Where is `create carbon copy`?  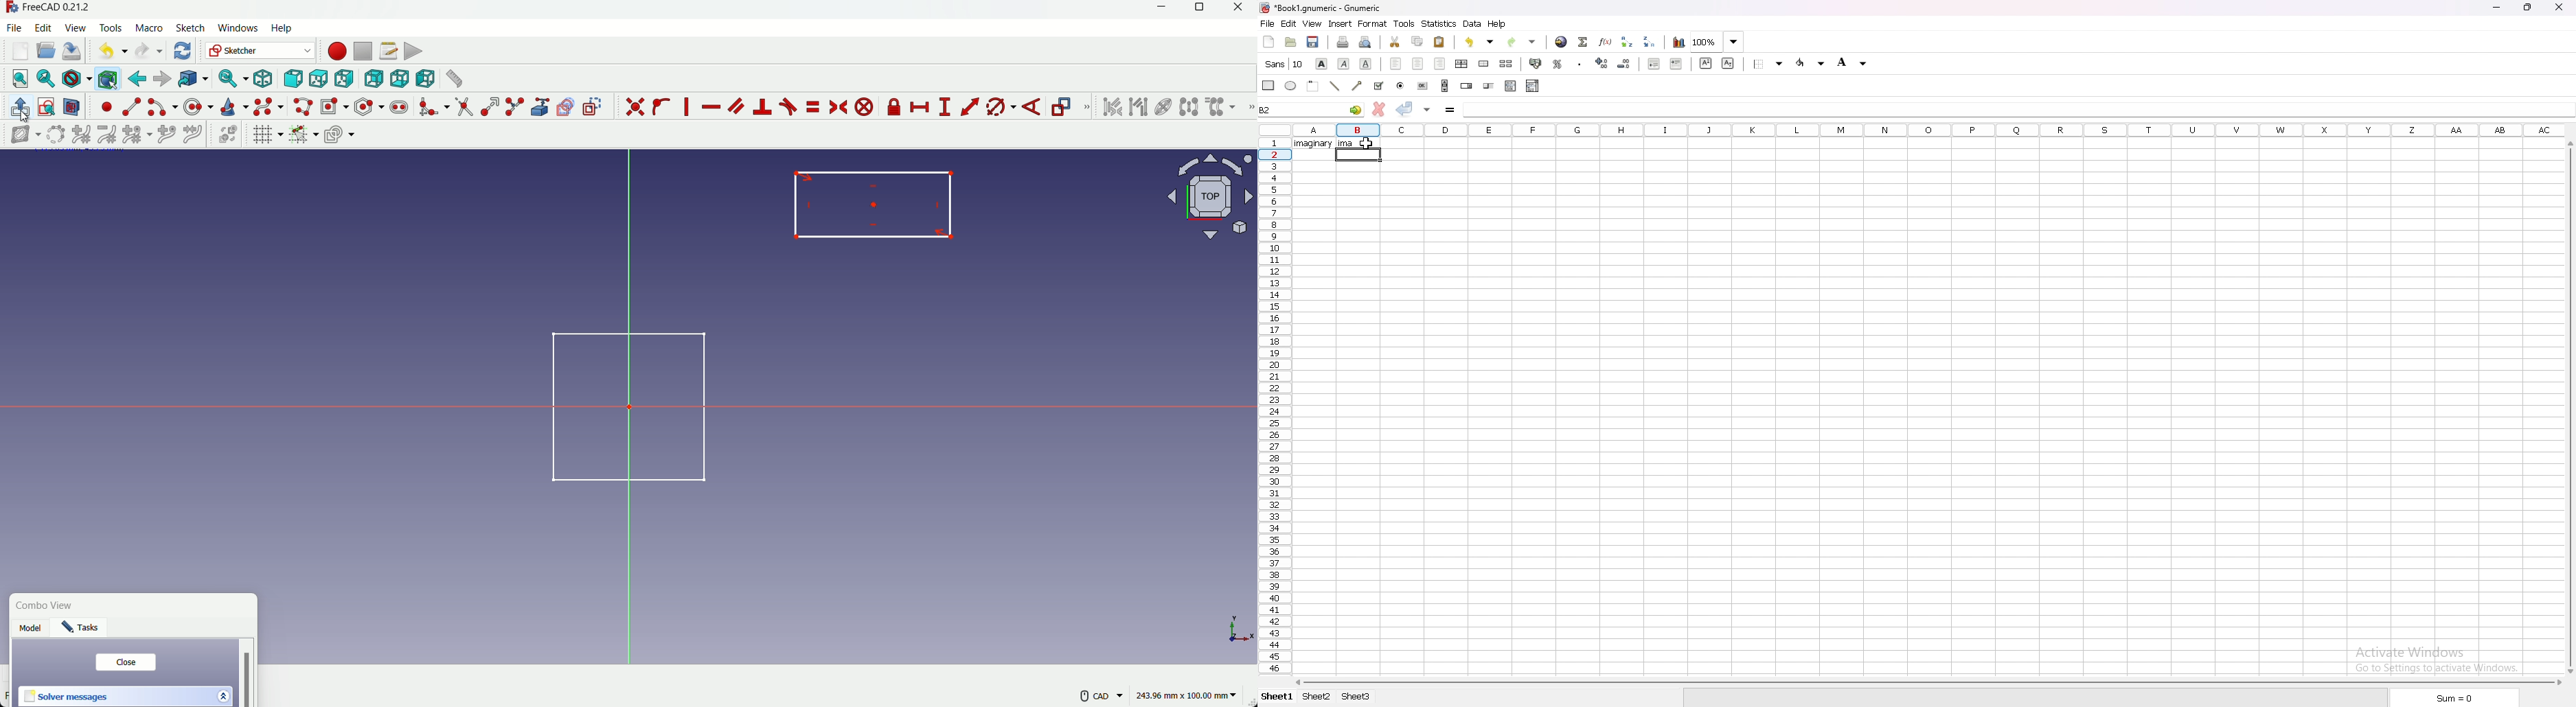 create carbon copy is located at coordinates (565, 107).